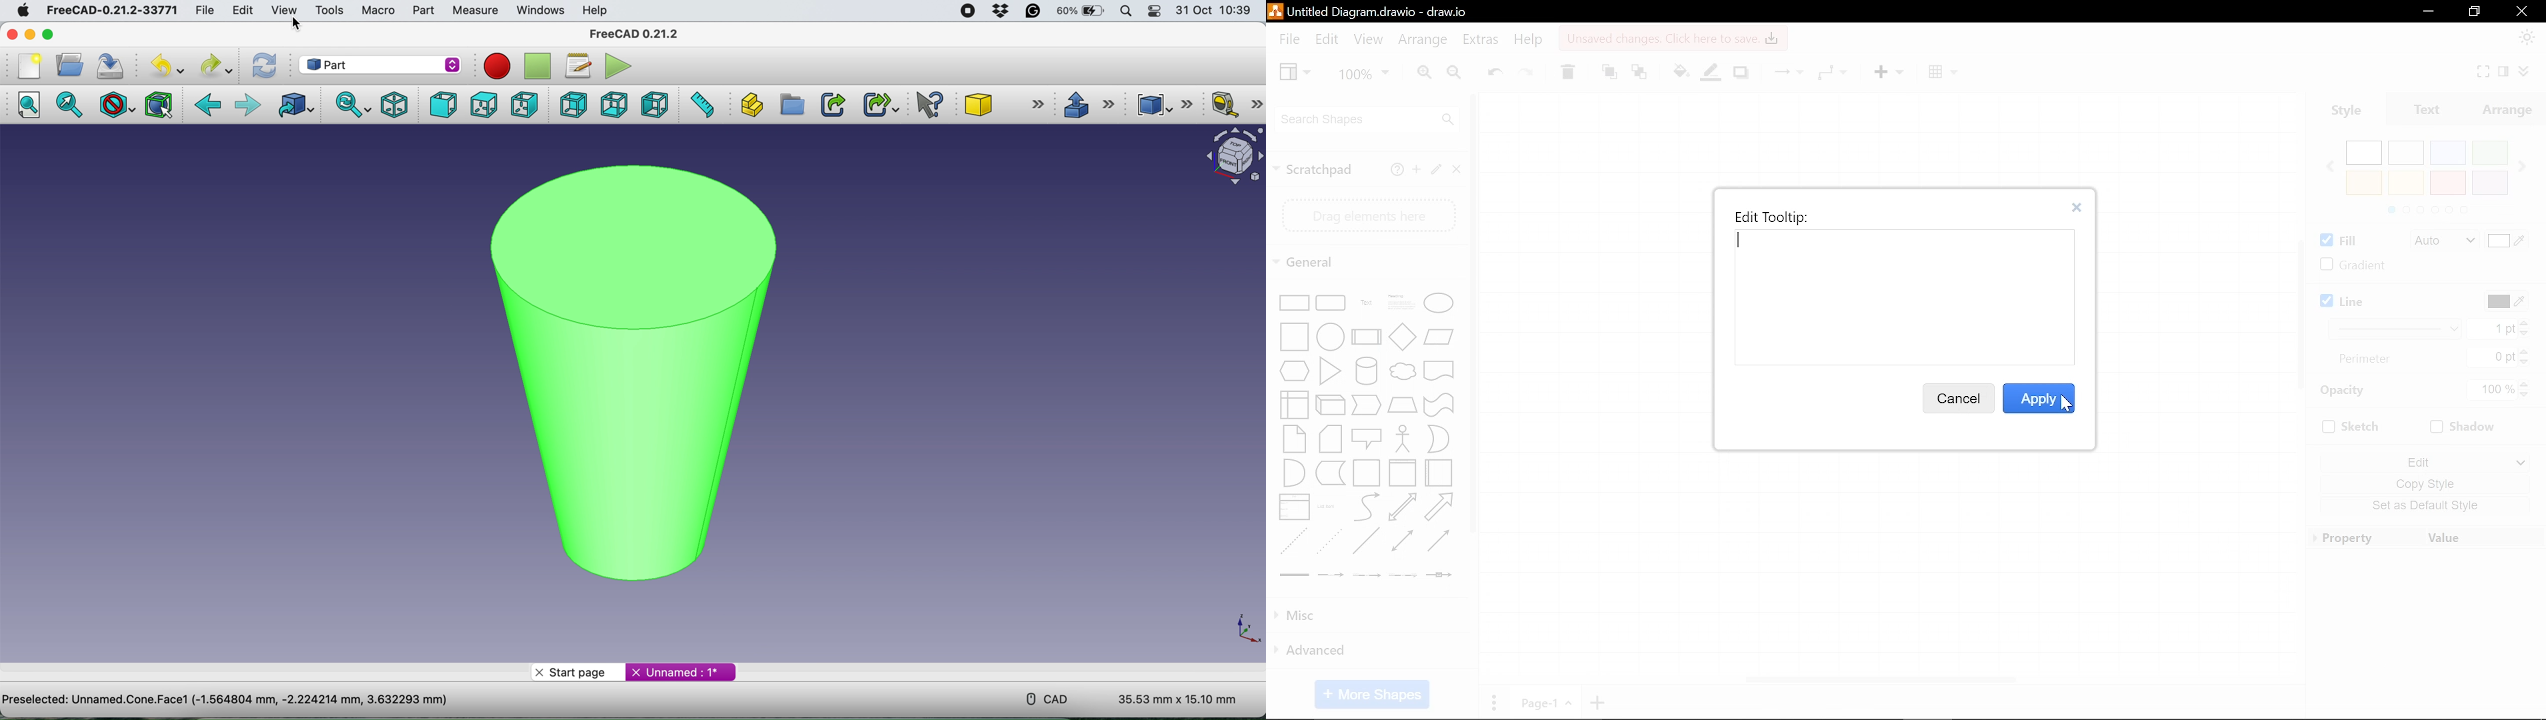 The image size is (2548, 728). Describe the element at coordinates (632, 33) in the screenshot. I see `freecad 0.21.2` at that location.